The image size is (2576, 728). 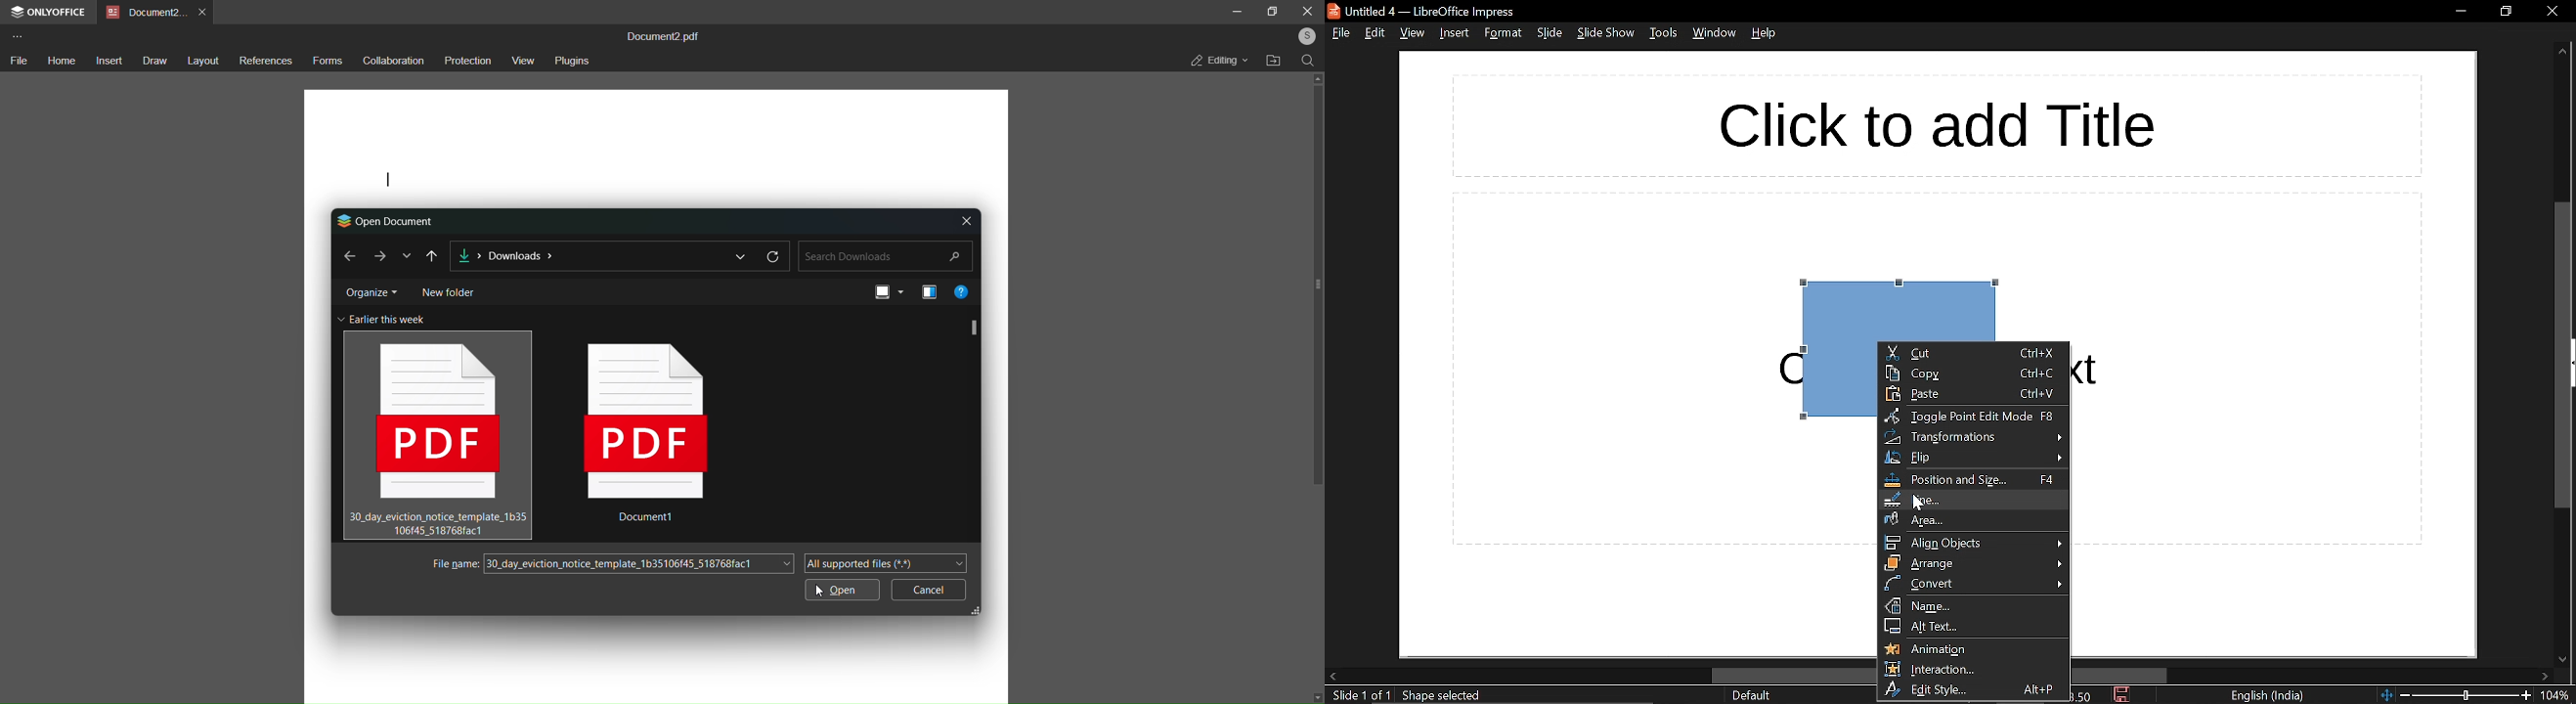 What do you see at coordinates (1304, 36) in the screenshot?
I see `user` at bounding box center [1304, 36].